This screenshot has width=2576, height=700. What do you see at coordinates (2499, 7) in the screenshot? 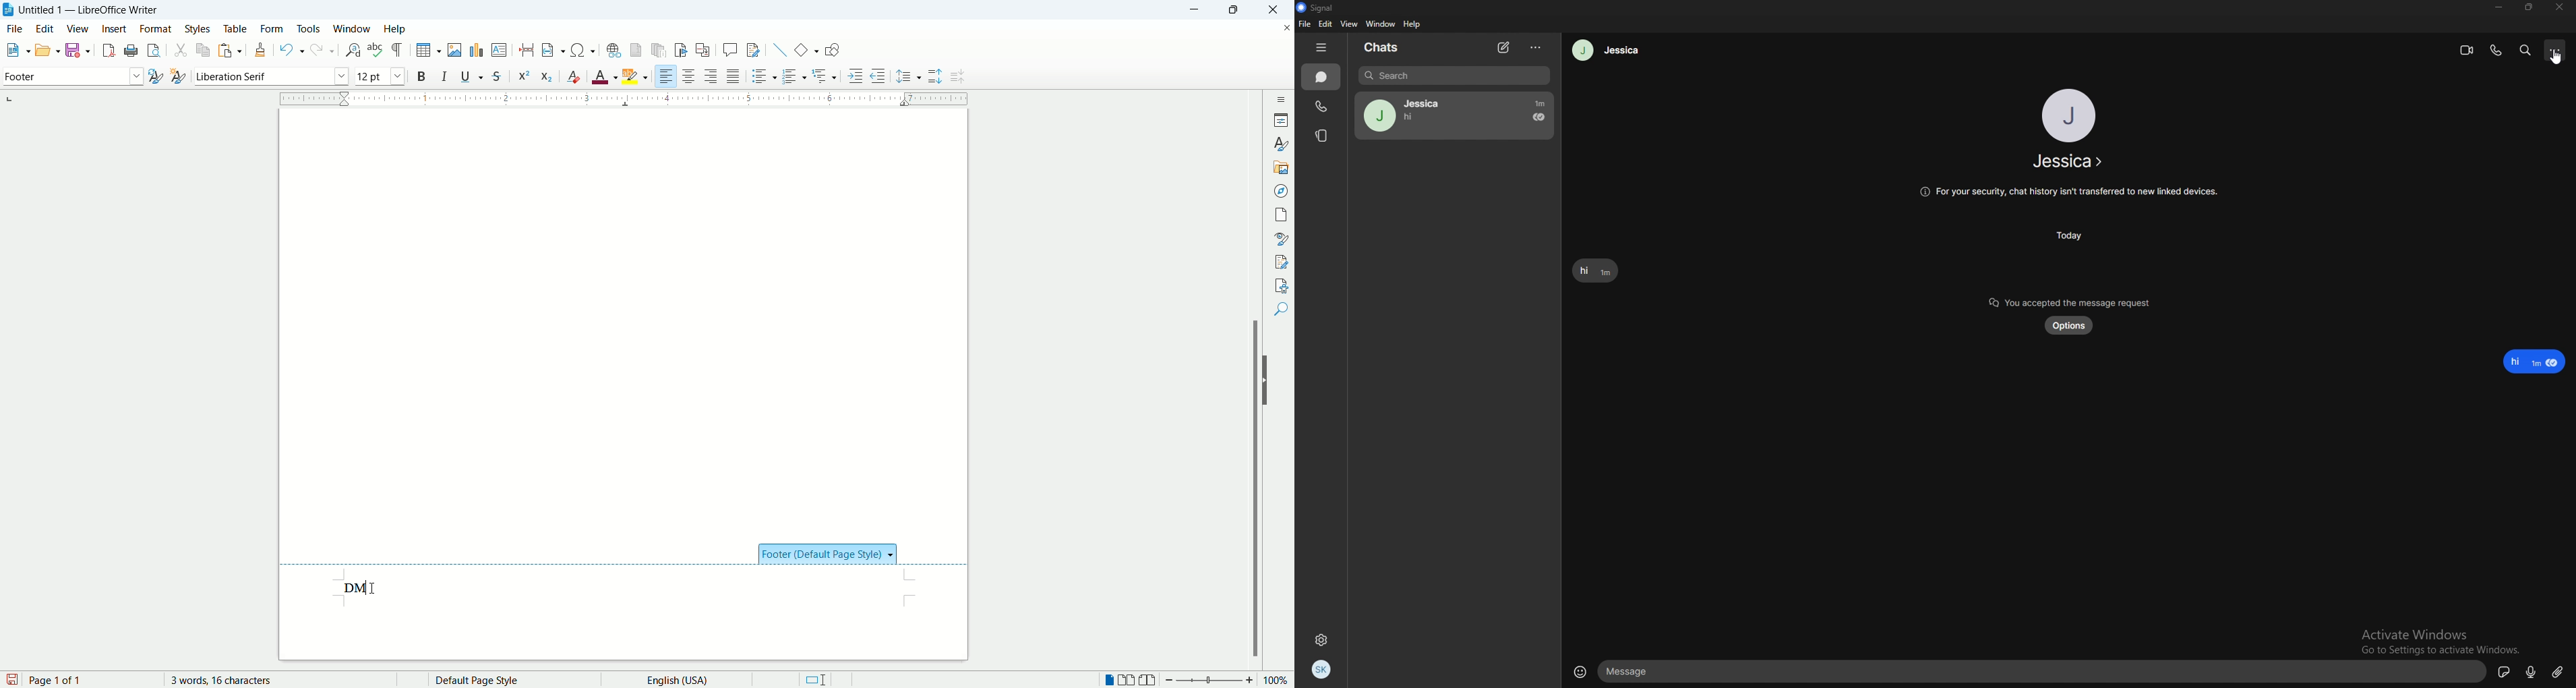
I see `Minimize` at bounding box center [2499, 7].